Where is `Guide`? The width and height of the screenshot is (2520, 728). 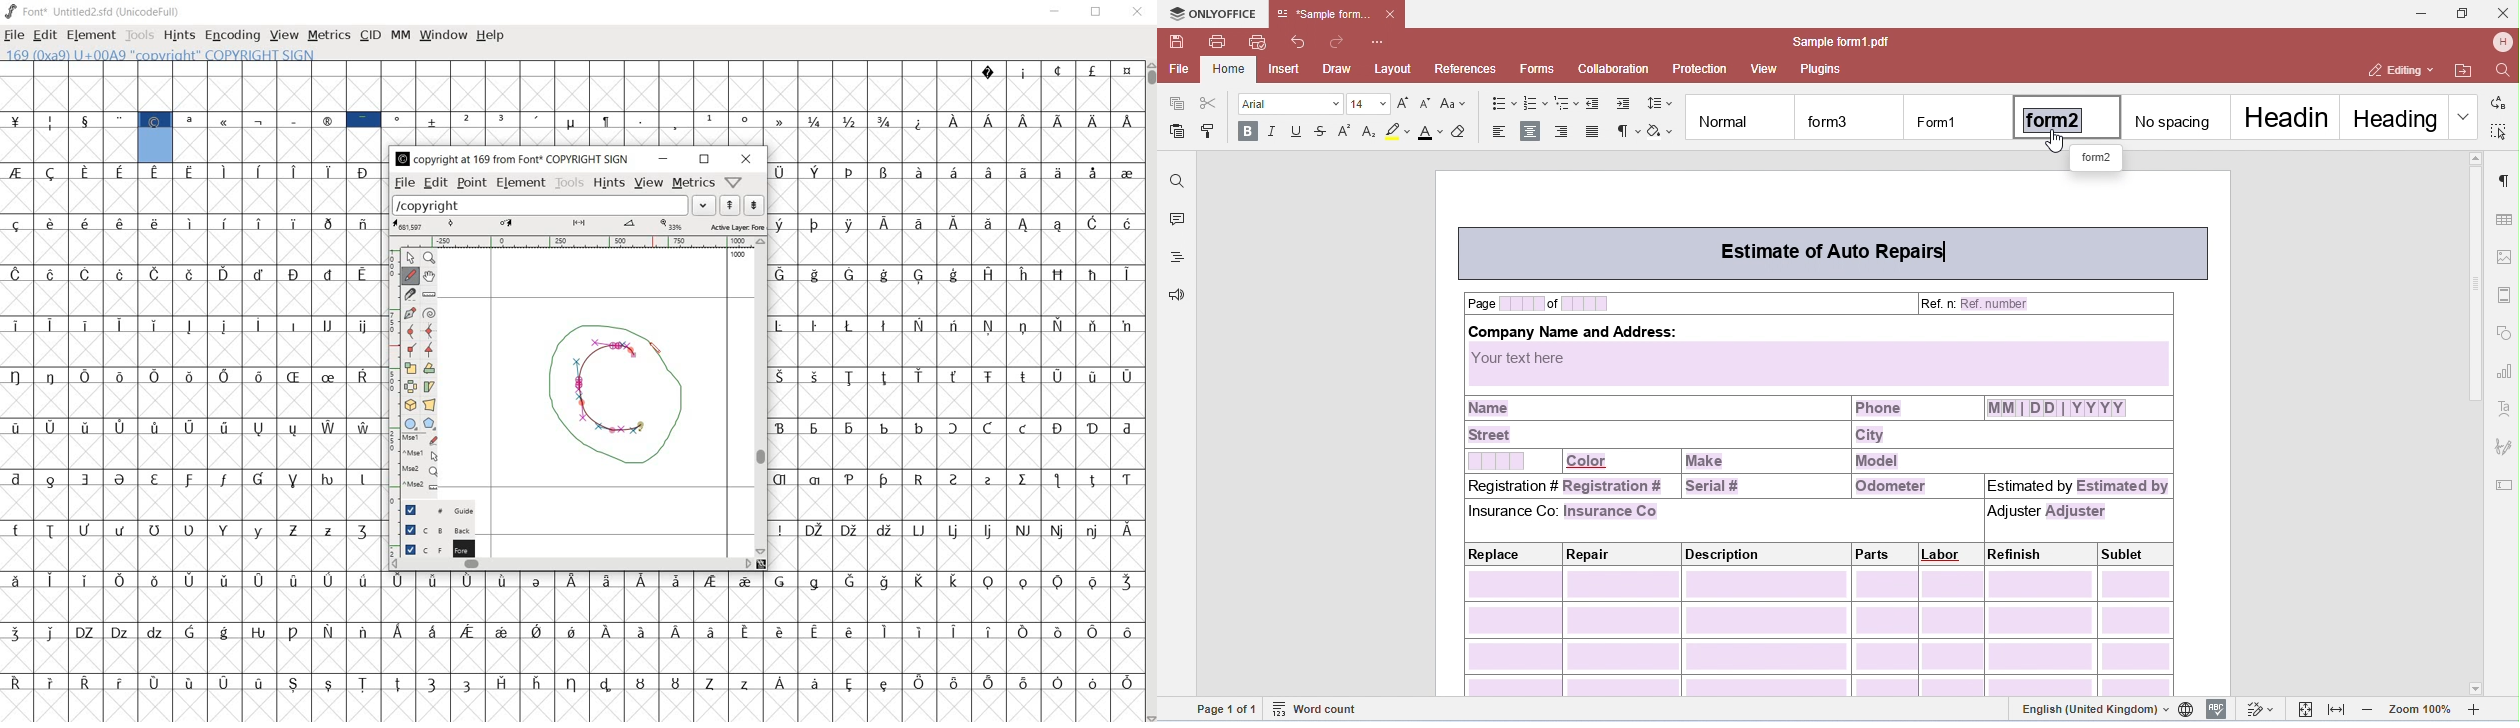 Guide is located at coordinates (433, 510).